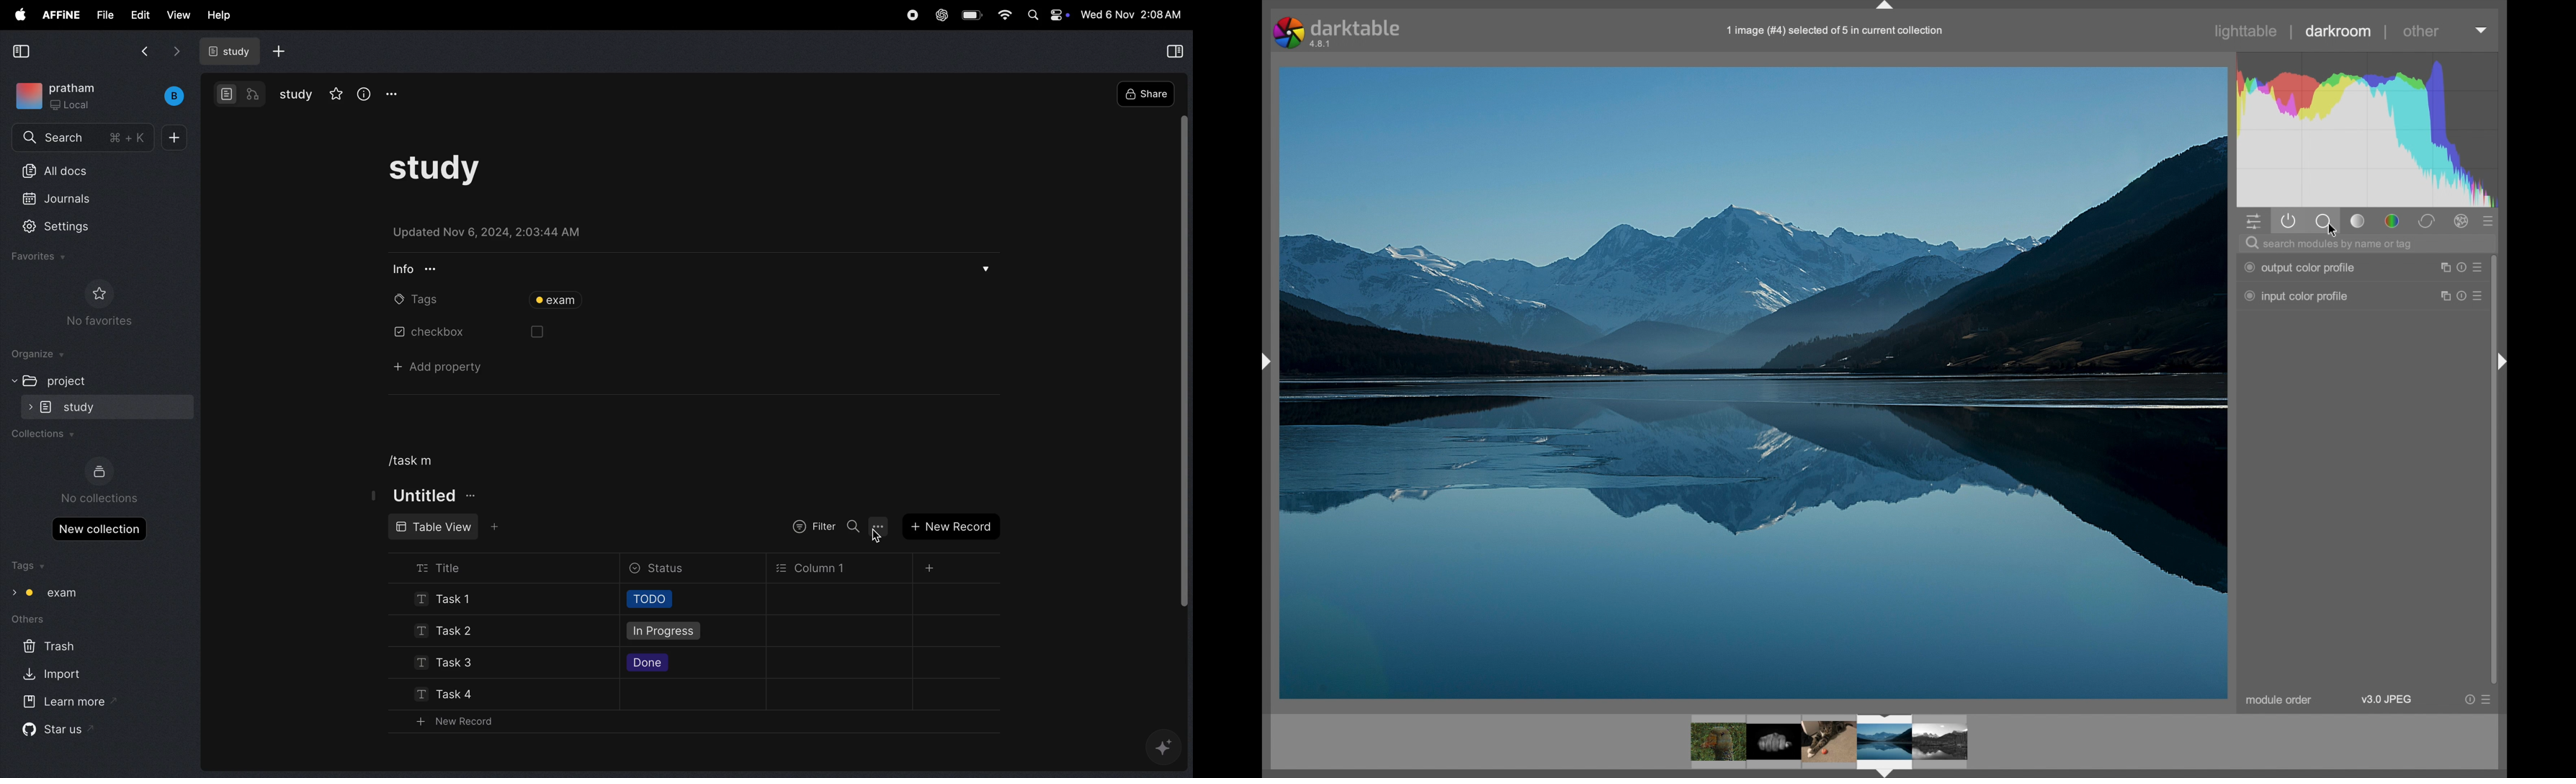 The image size is (2576, 784). Describe the element at coordinates (60, 15) in the screenshot. I see `affine` at that location.